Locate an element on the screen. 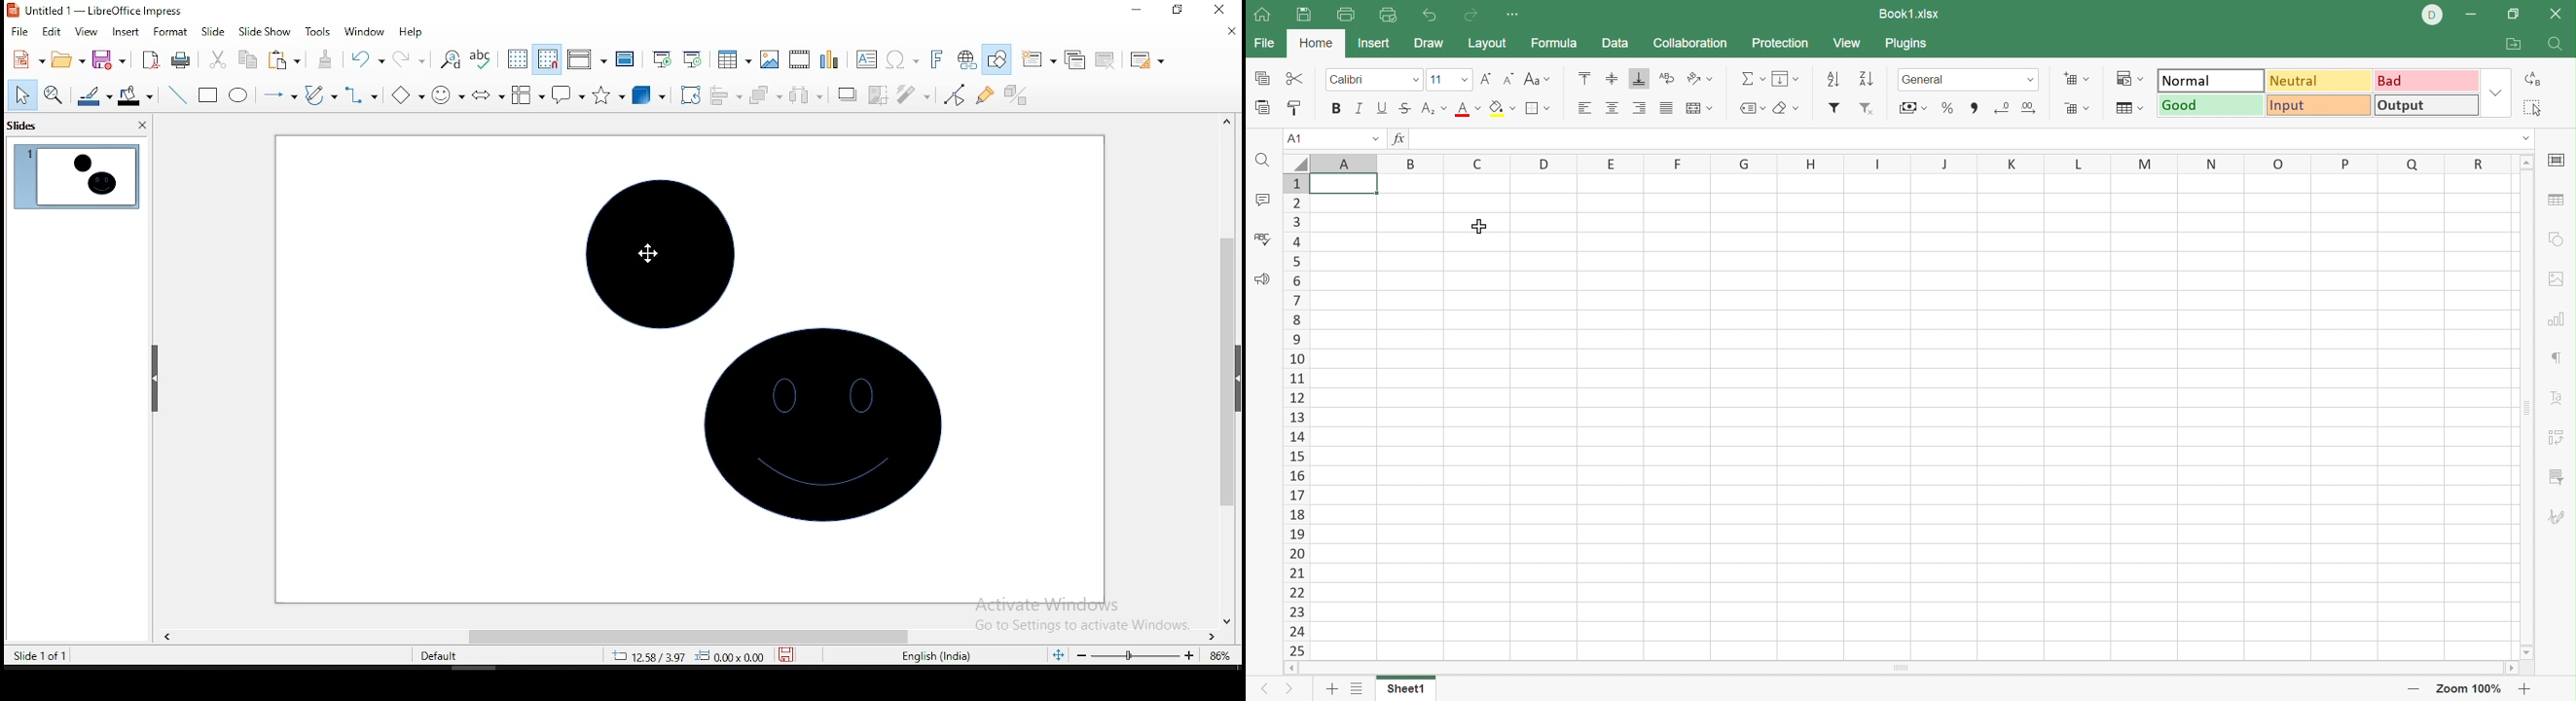  start from first slide is located at coordinates (662, 59).